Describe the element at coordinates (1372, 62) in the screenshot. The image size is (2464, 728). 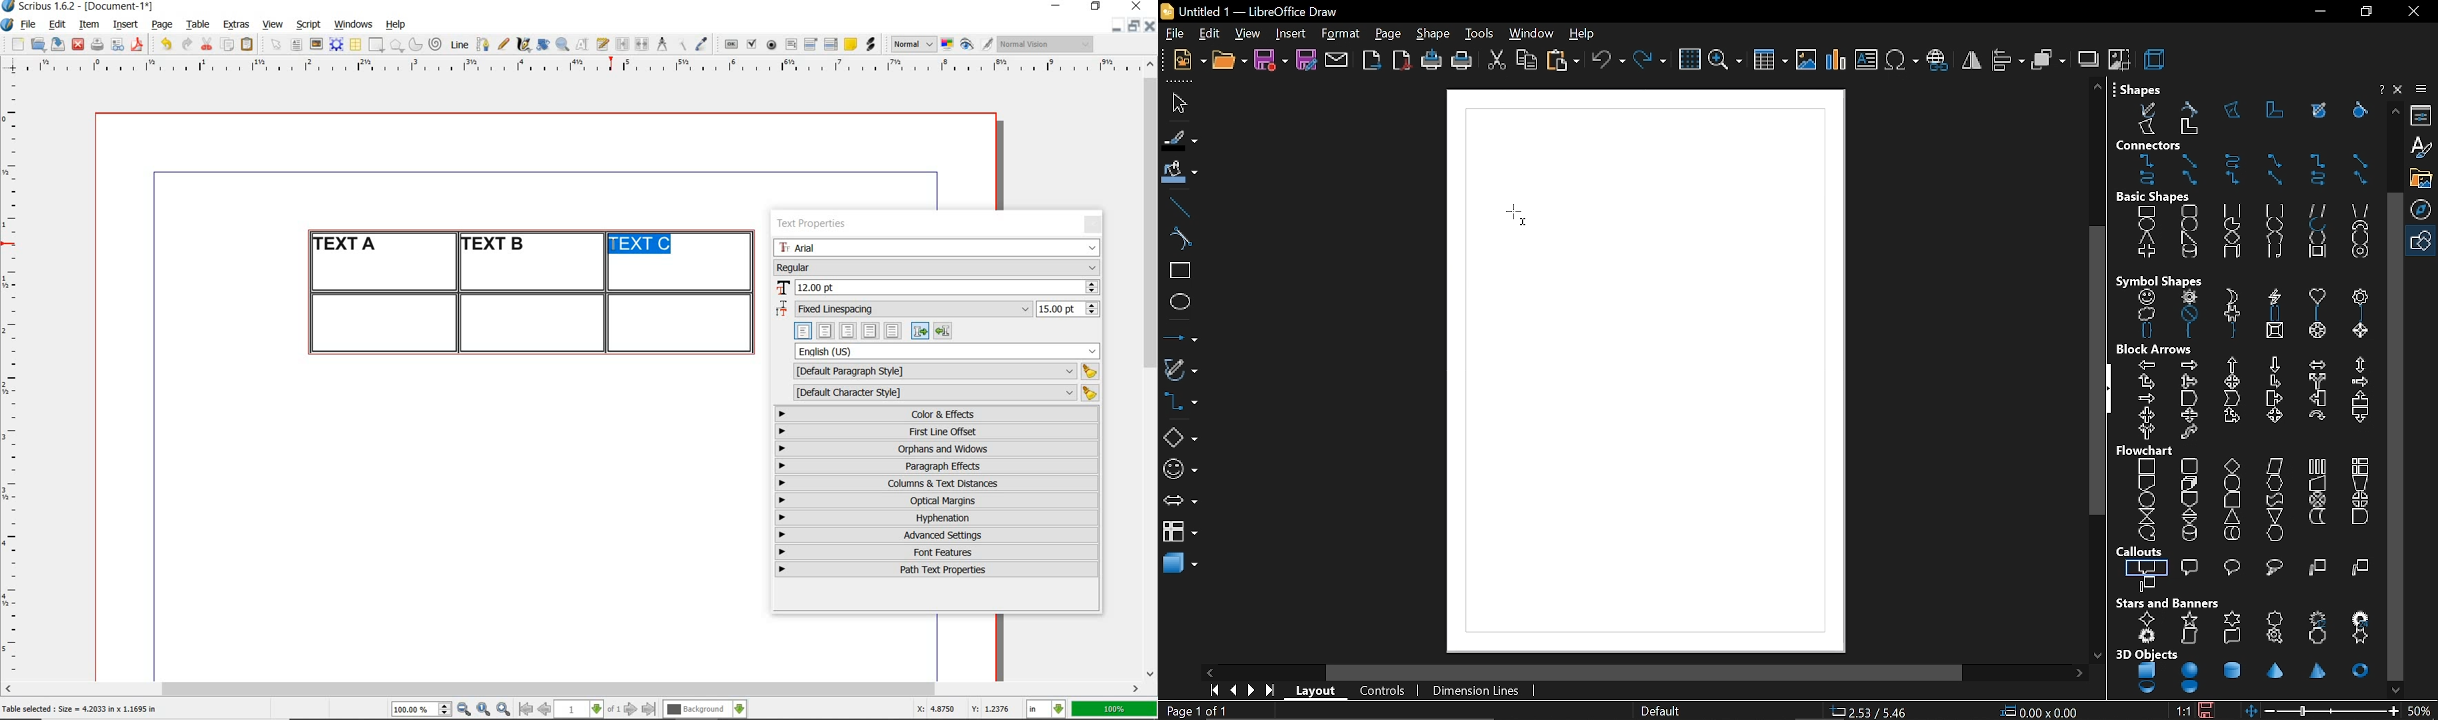
I see `export` at that location.